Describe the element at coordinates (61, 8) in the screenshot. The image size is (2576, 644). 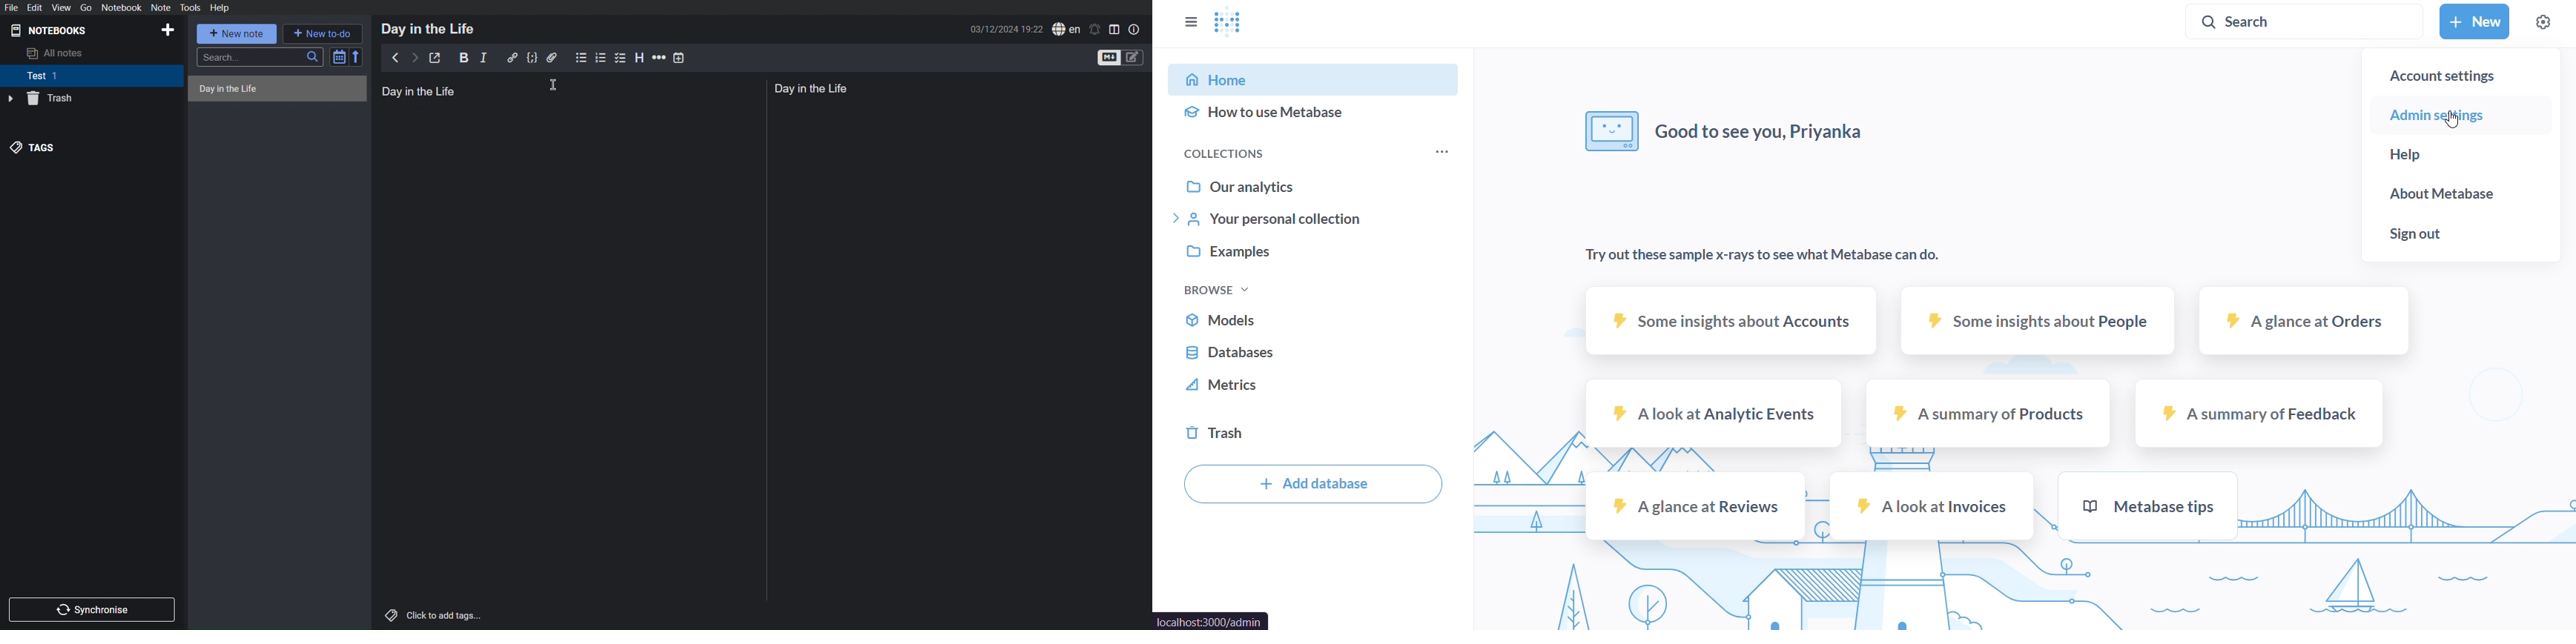
I see `View` at that location.